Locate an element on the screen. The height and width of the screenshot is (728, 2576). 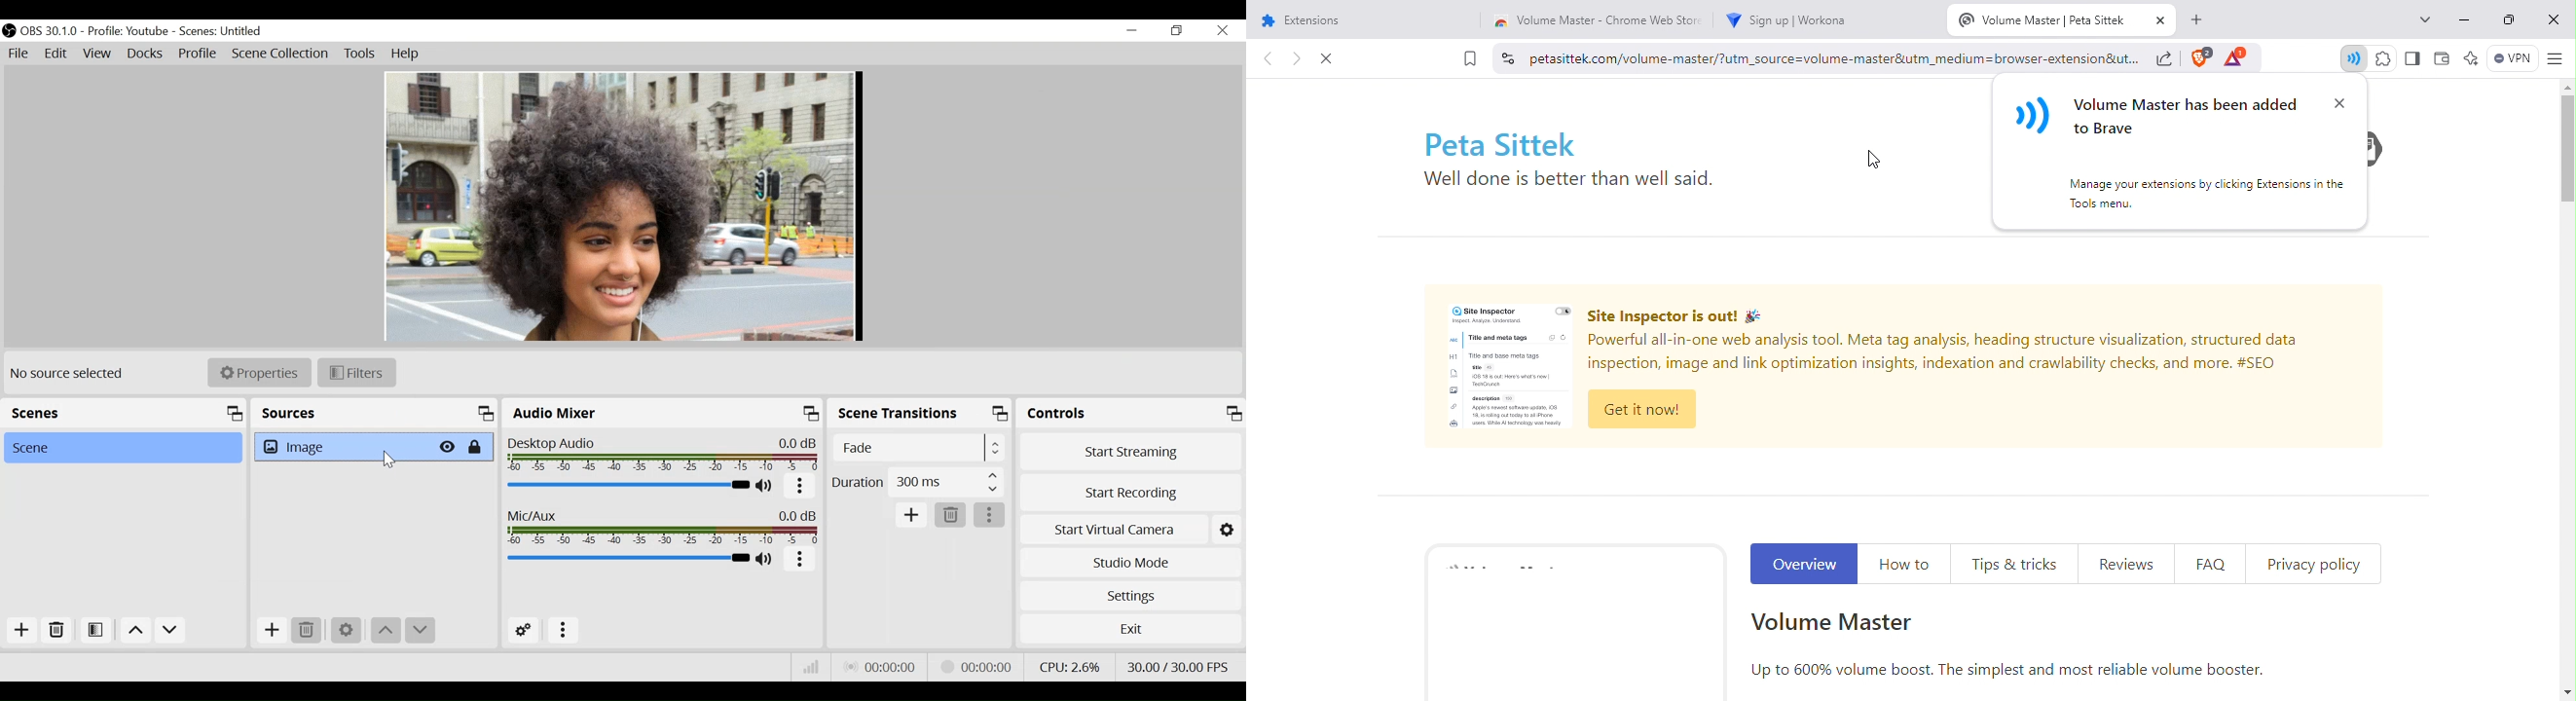
maximize is located at coordinates (478, 414).